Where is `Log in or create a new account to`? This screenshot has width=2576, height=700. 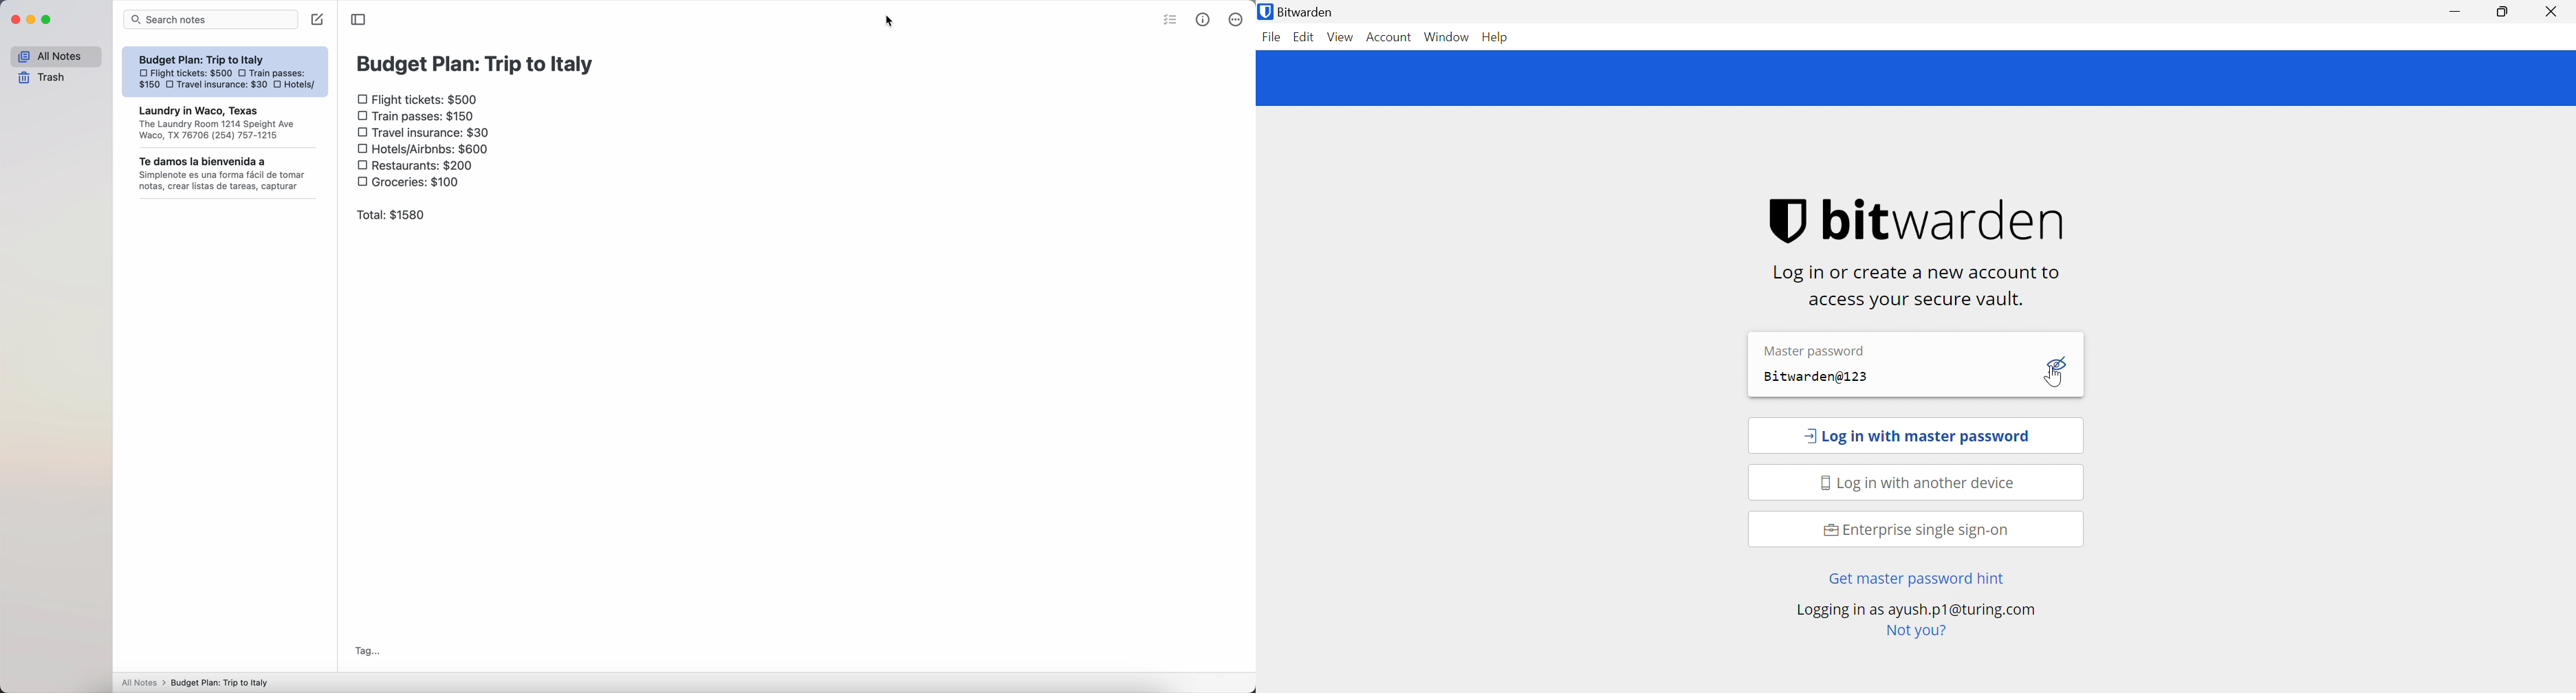 Log in or create a new account to is located at coordinates (1921, 273).